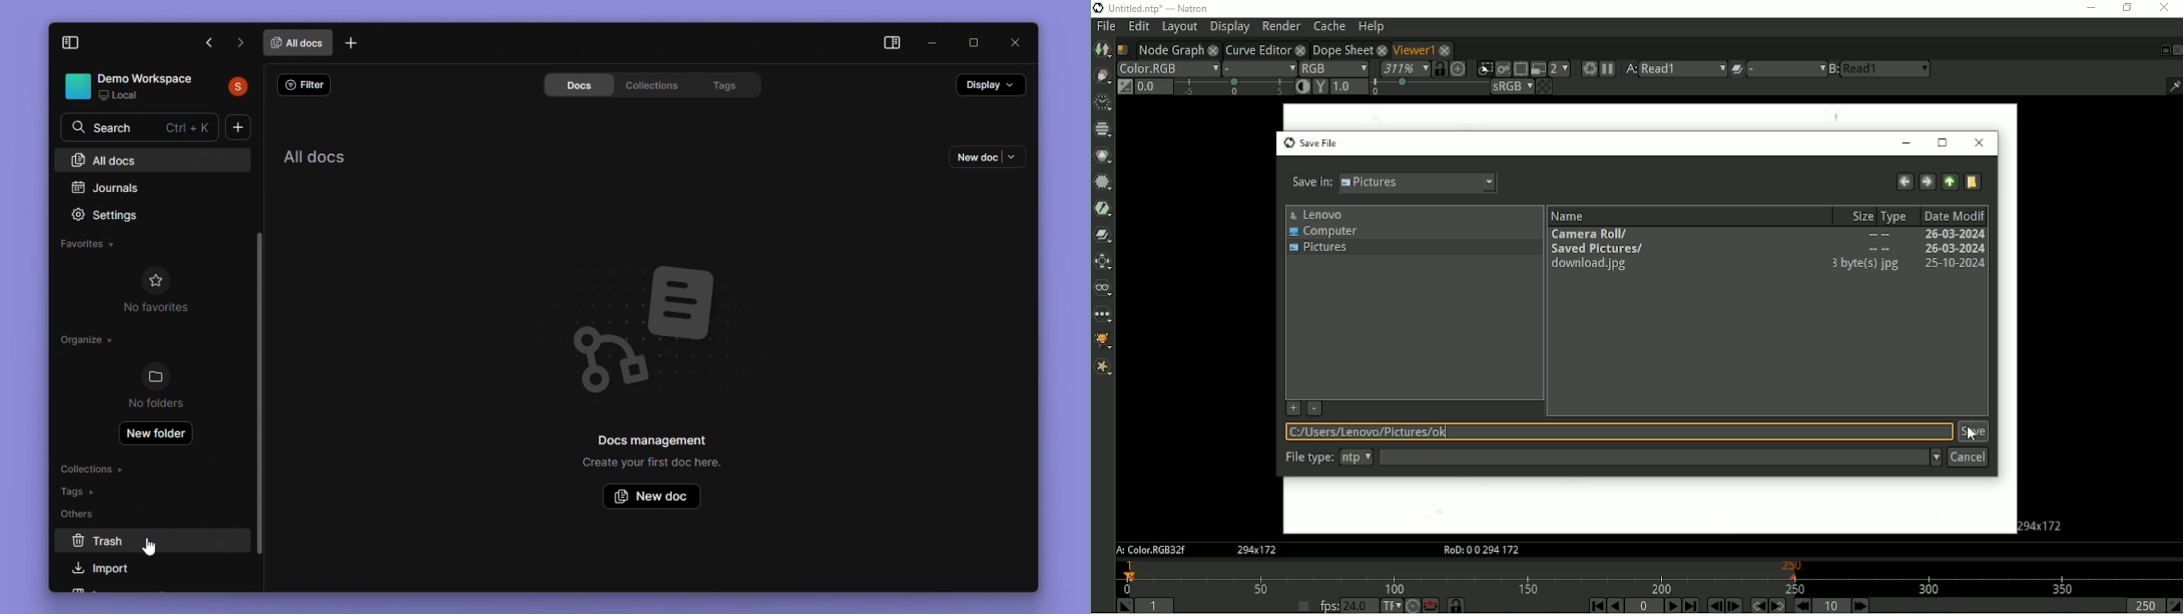 This screenshot has width=2184, height=616. I want to click on all documents, so click(296, 41).